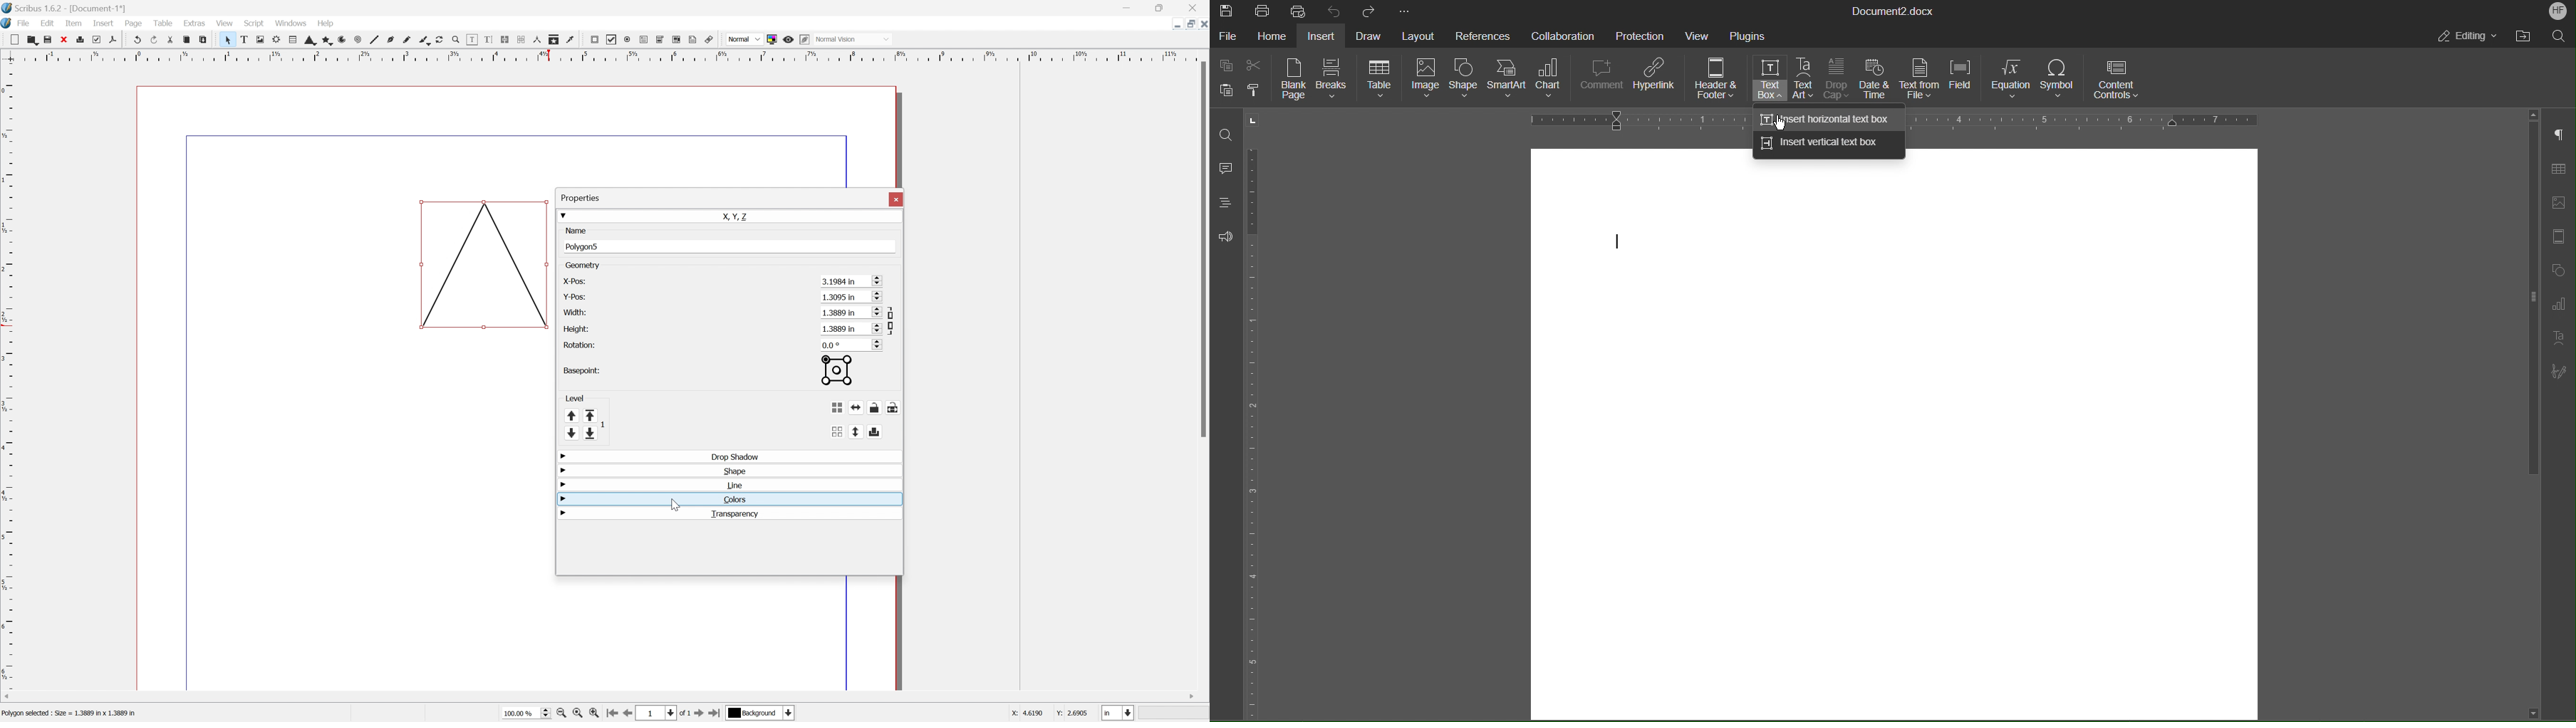  I want to click on Text frame, so click(246, 39).